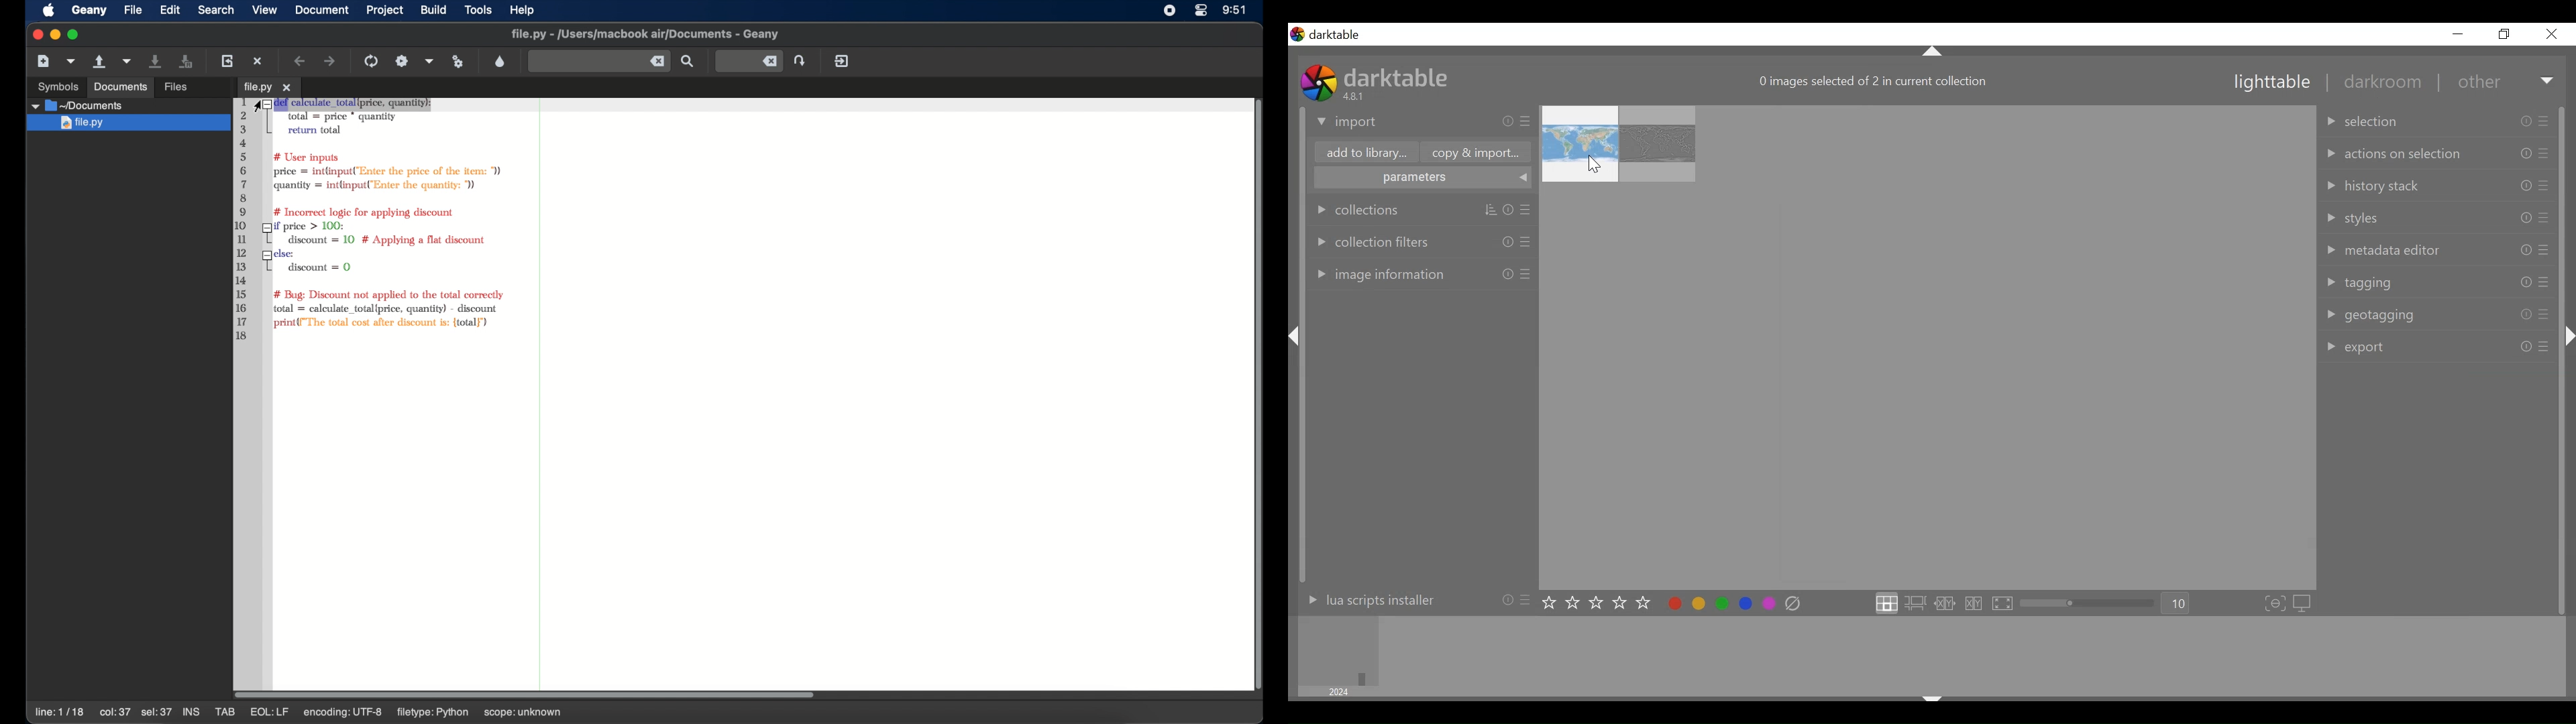 This screenshot has height=728, width=2576. Describe the element at coordinates (1318, 82) in the screenshot. I see `Darktable logo` at that location.